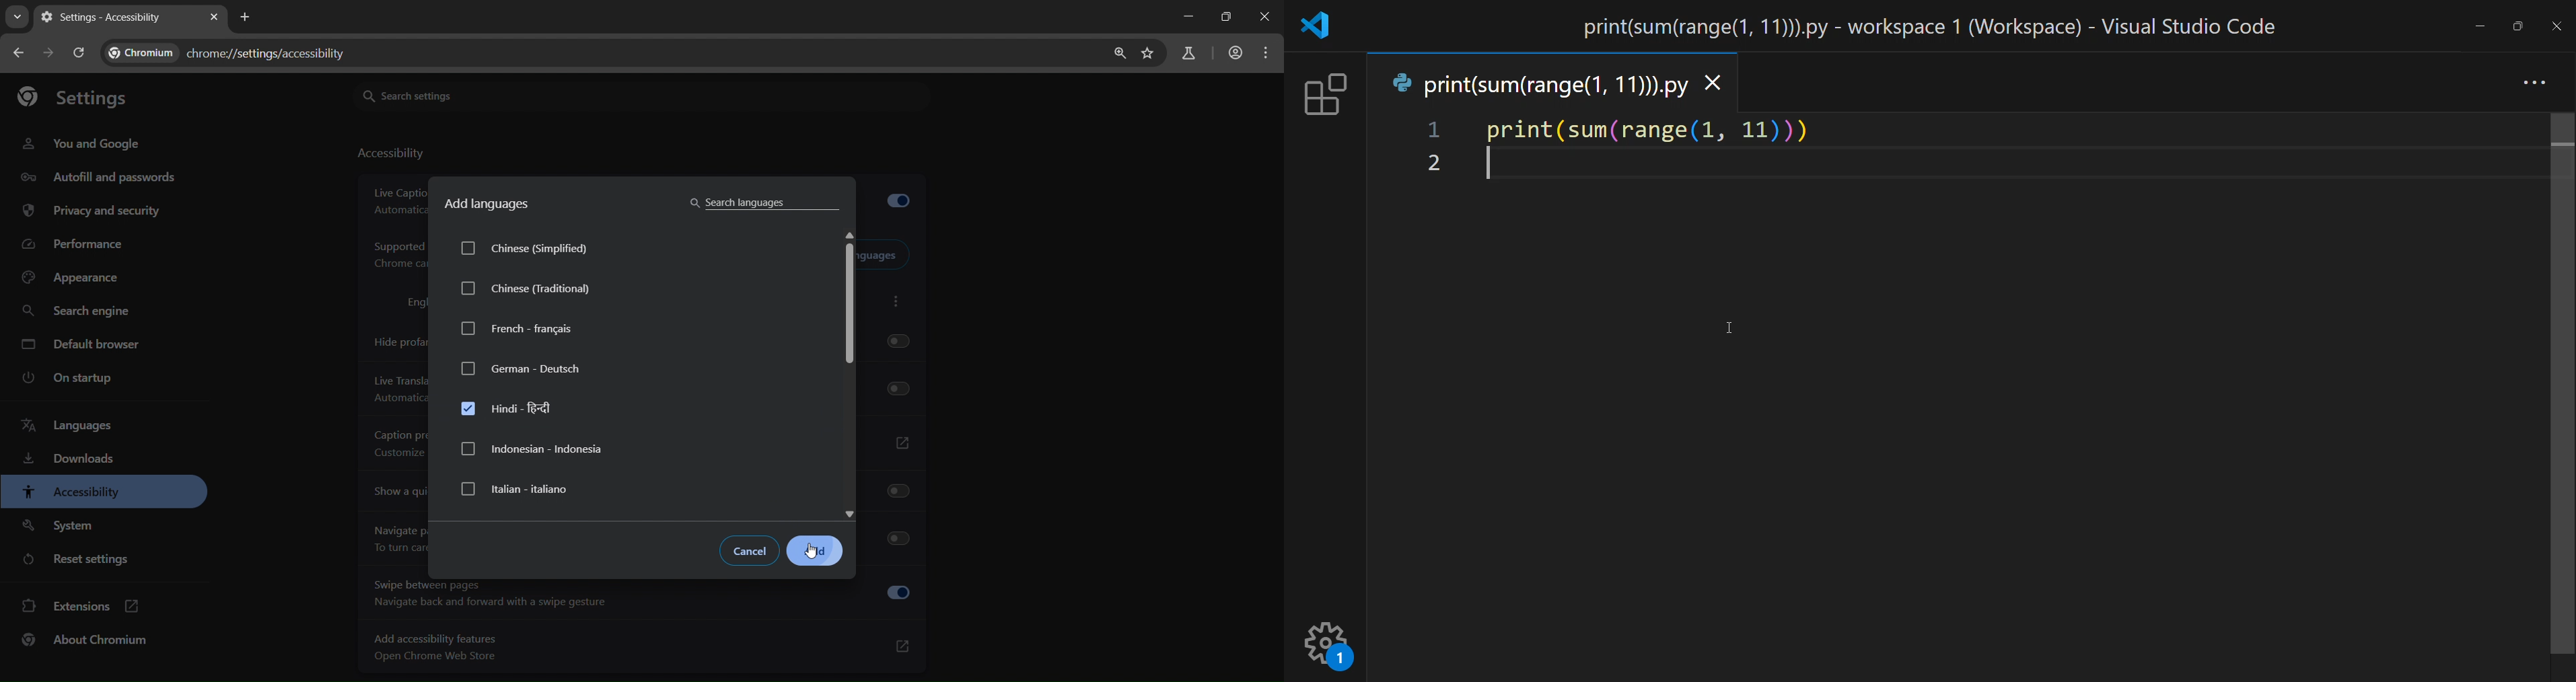 The width and height of the screenshot is (2576, 700). Describe the element at coordinates (95, 211) in the screenshot. I see `privacy and security` at that location.